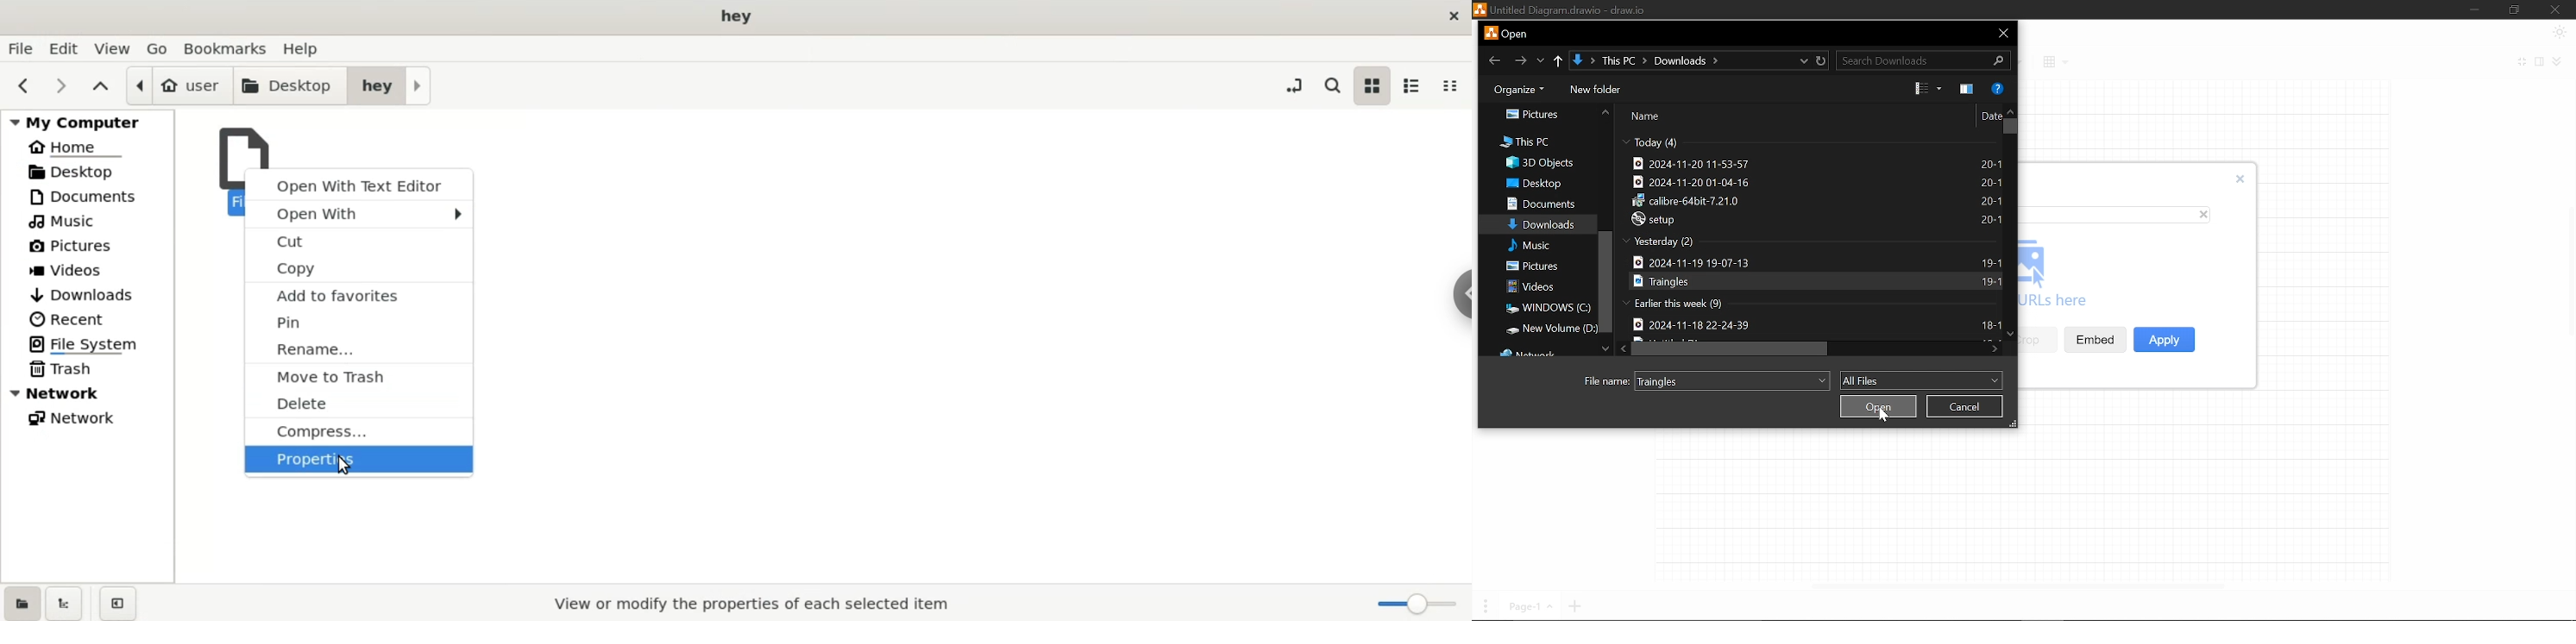 The width and height of the screenshot is (2576, 644). Describe the element at coordinates (1652, 60) in the screenshot. I see `↓ > This PC > Downloads >` at that location.